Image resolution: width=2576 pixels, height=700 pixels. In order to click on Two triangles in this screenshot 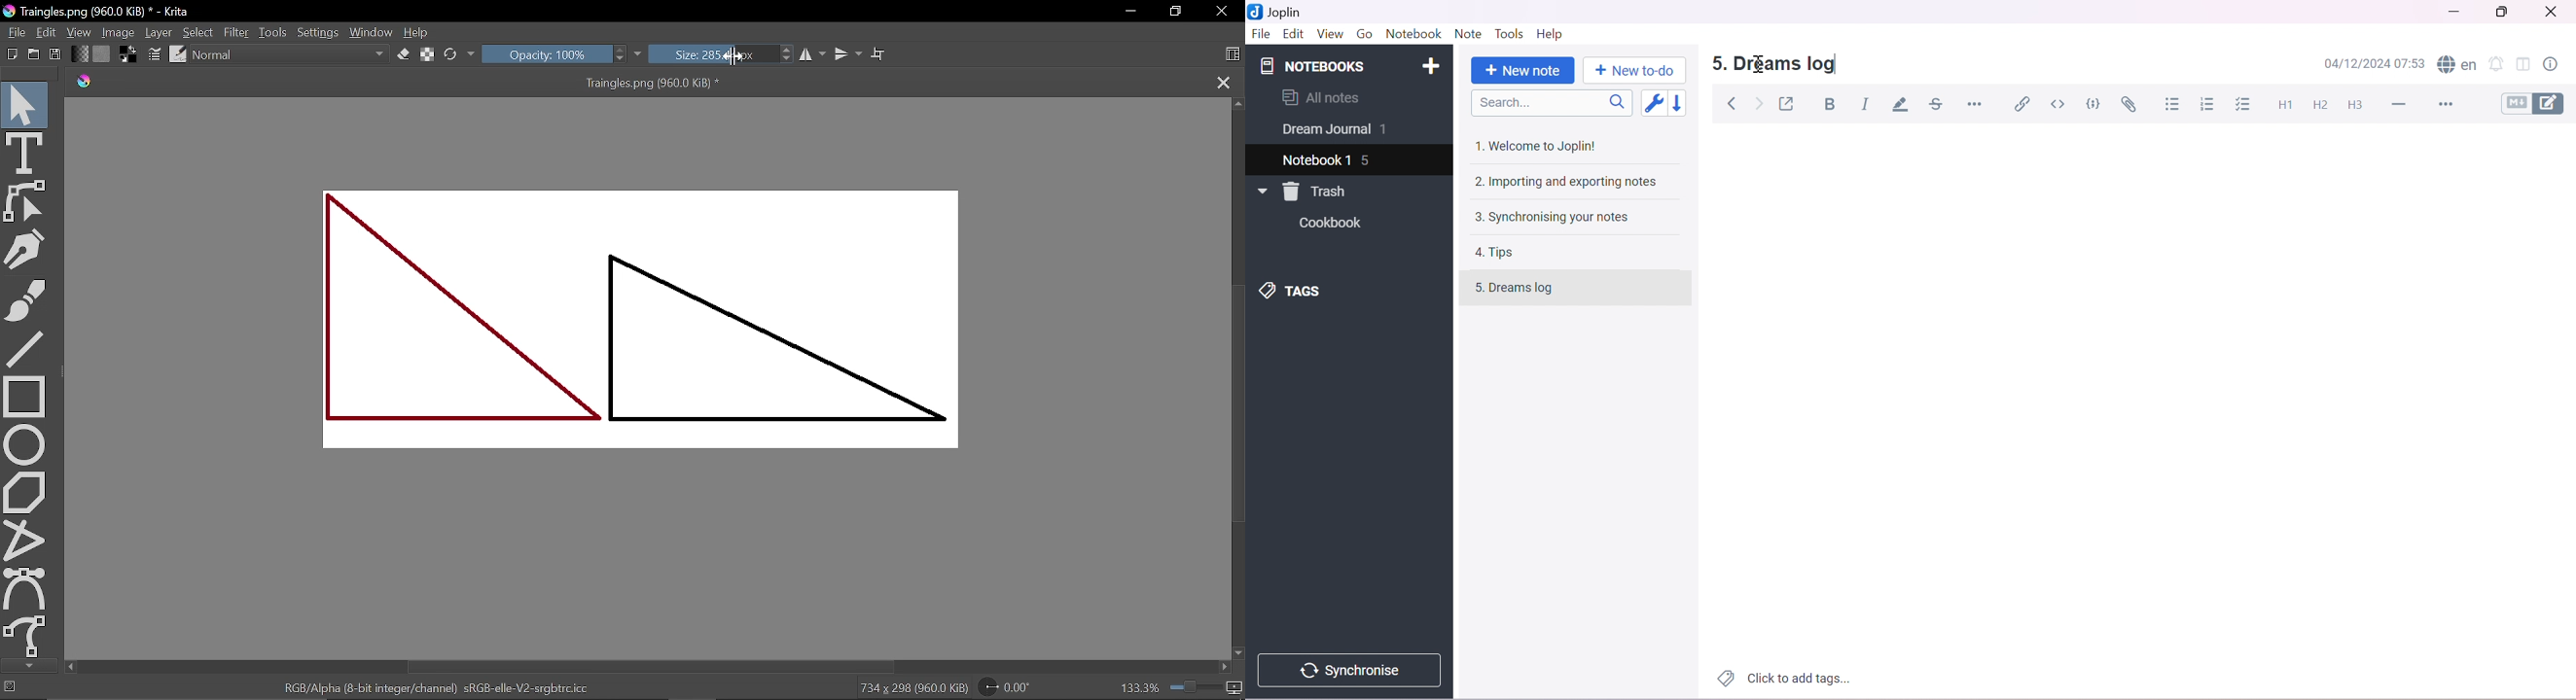, I will do `click(657, 328)`.